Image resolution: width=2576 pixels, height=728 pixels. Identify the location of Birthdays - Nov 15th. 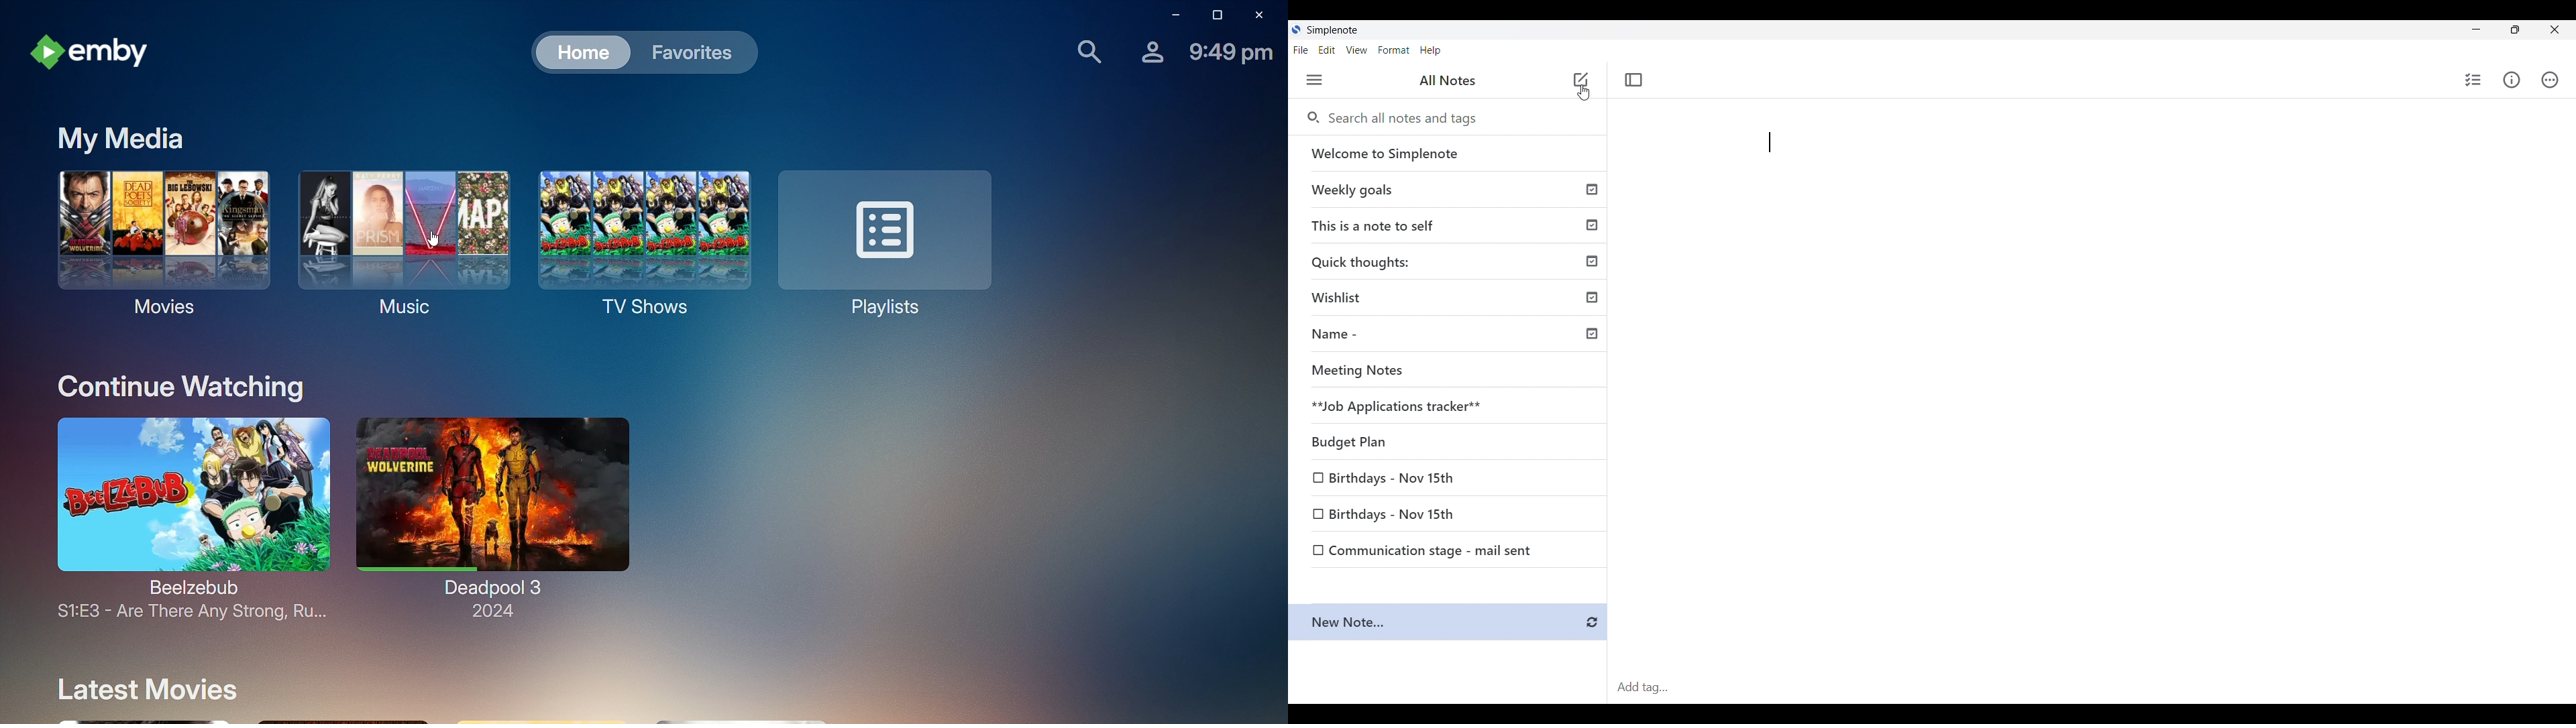
(1450, 479).